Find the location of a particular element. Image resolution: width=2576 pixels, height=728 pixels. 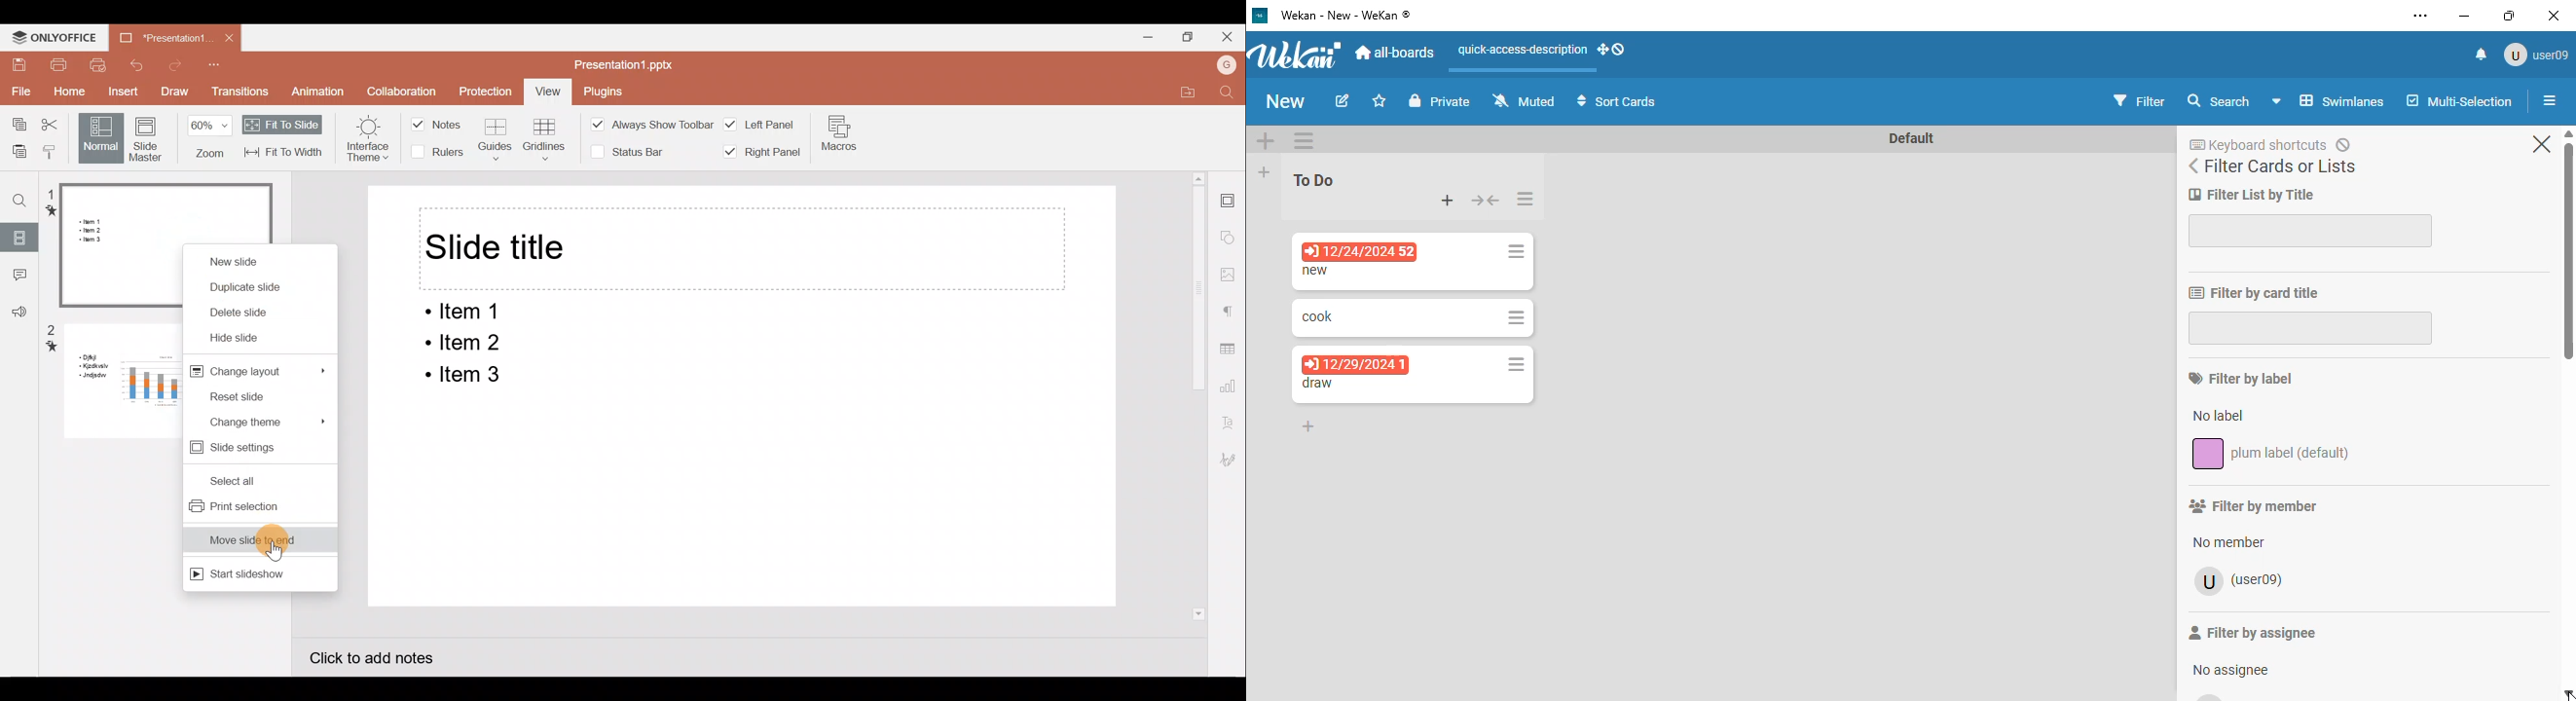

list actions is located at coordinates (1527, 199).